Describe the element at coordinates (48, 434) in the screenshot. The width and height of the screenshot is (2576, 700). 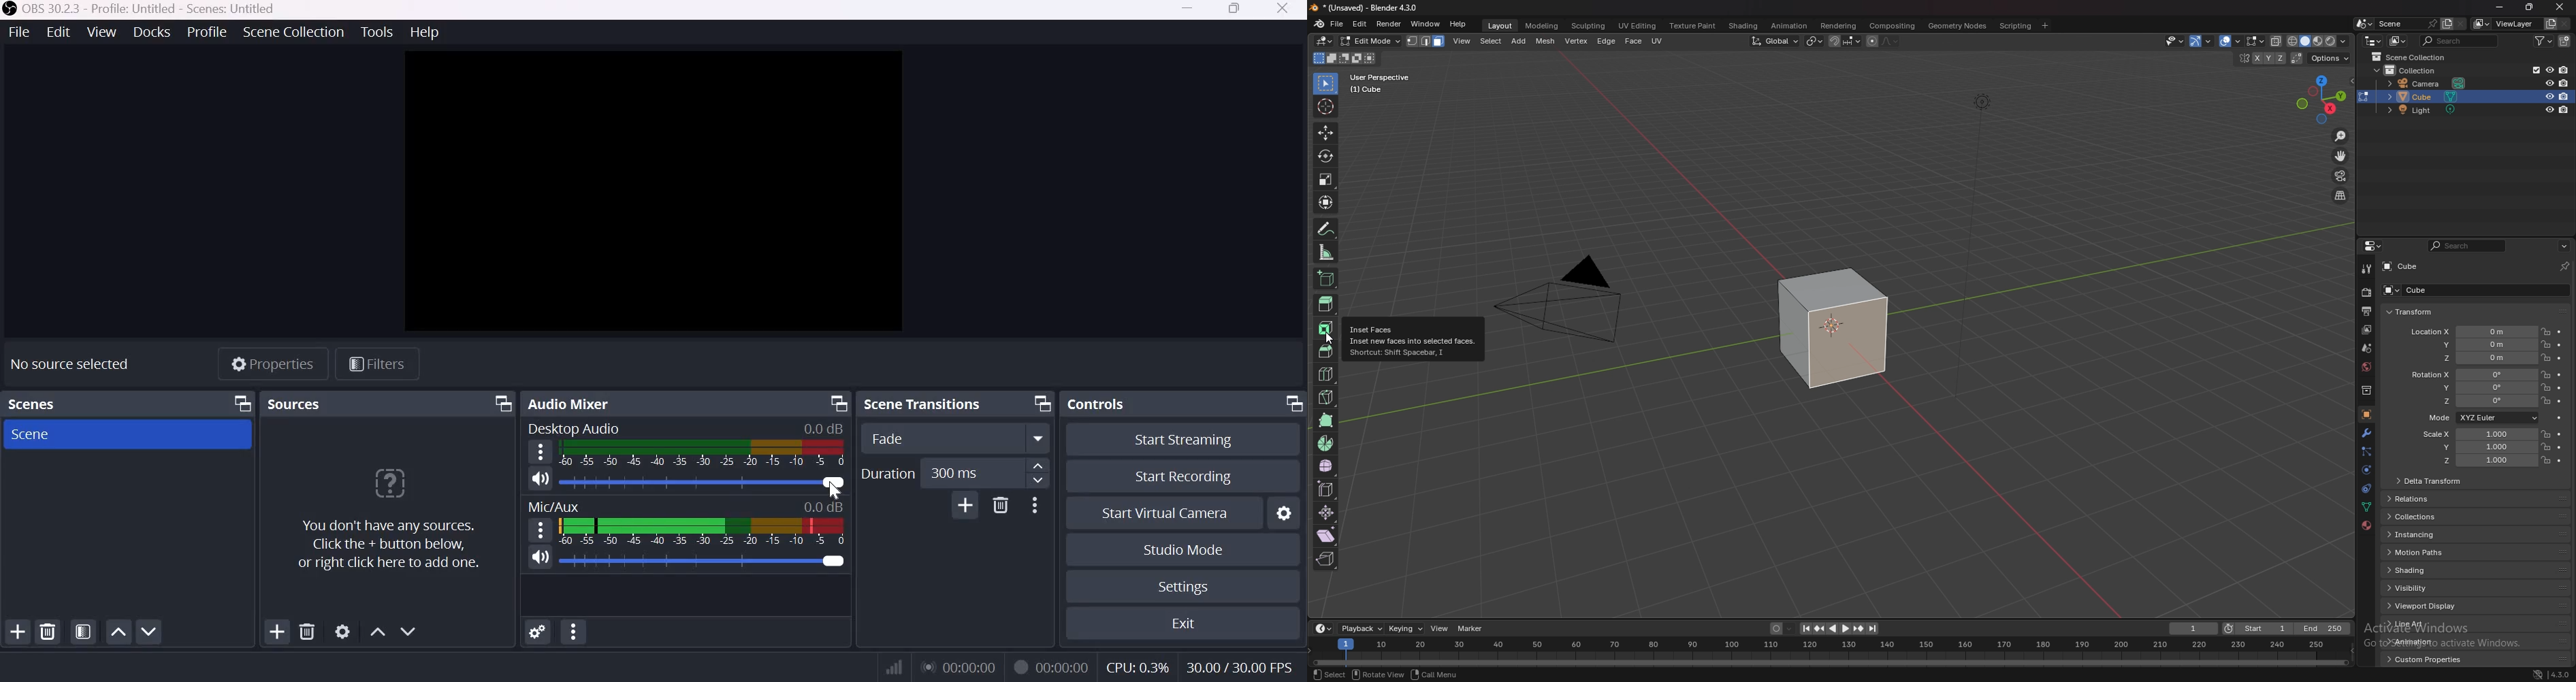
I see `Scene` at that location.